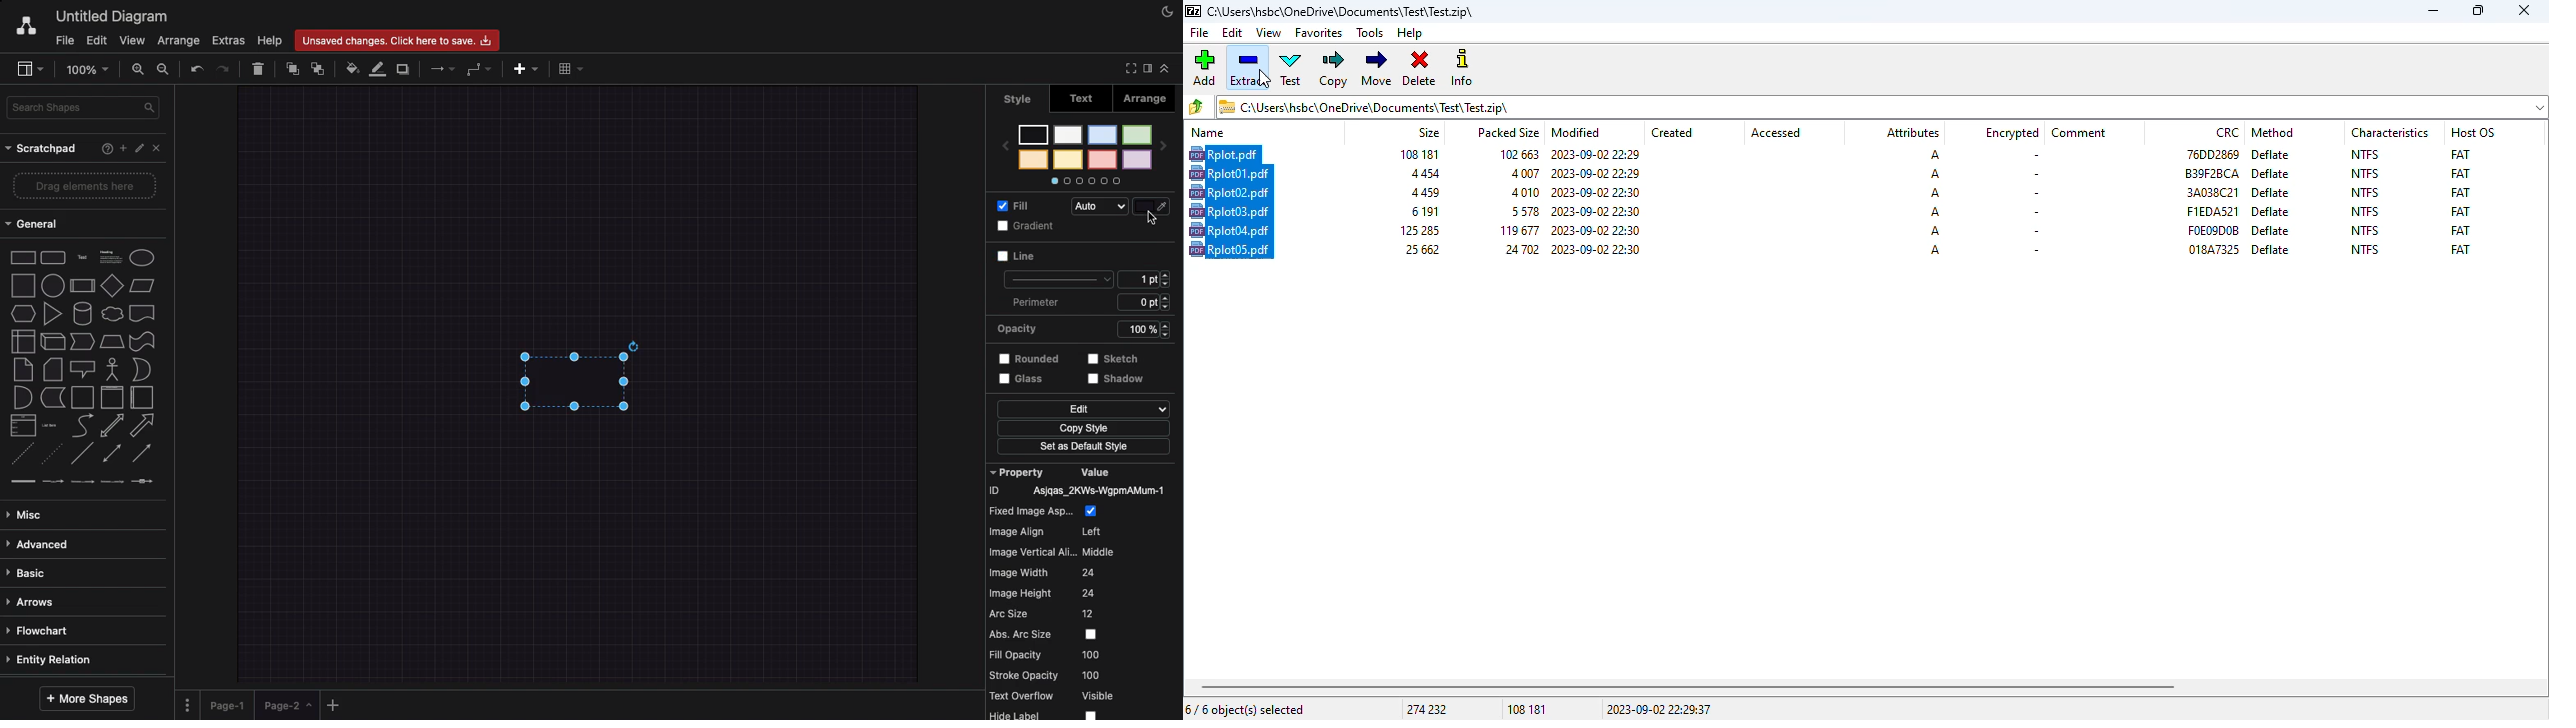 Image resolution: width=2576 pixels, height=728 pixels. What do you see at coordinates (81, 256) in the screenshot?
I see `text` at bounding box center [81, 256].